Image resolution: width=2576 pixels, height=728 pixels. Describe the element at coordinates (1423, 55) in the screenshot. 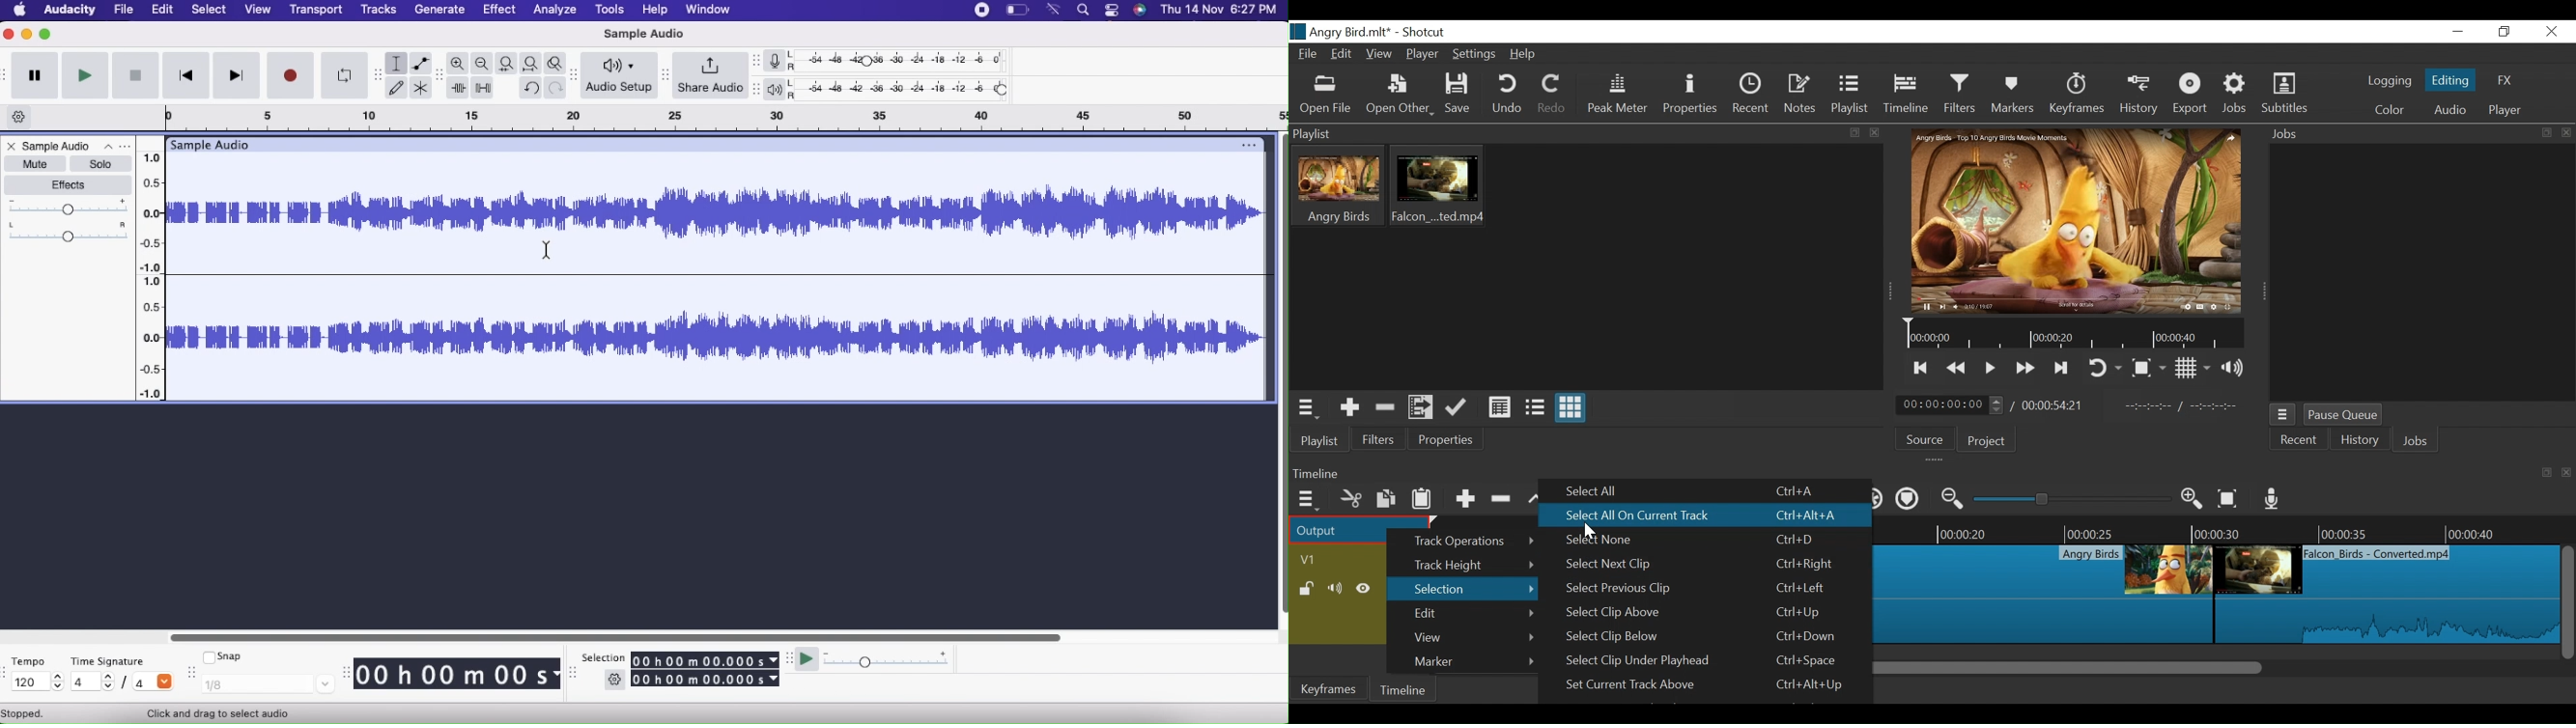

I see `Player` at that location.